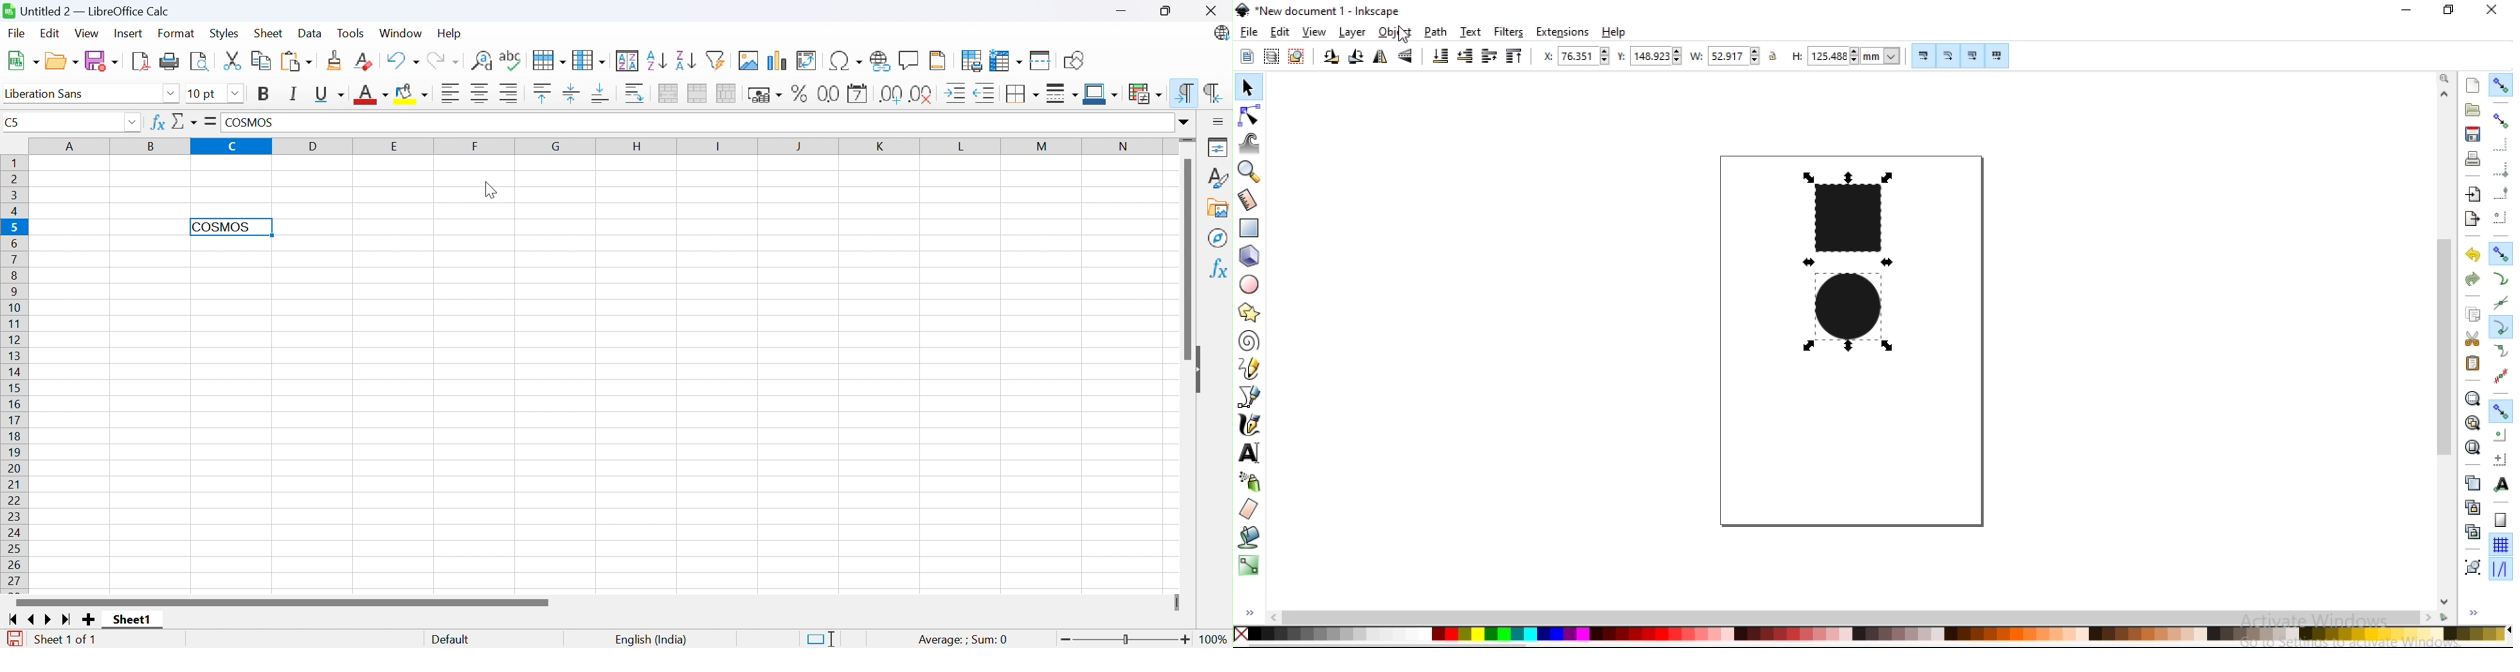 The image size is (2520, 672). I want to click on Clone formatting, so click(333, 60).